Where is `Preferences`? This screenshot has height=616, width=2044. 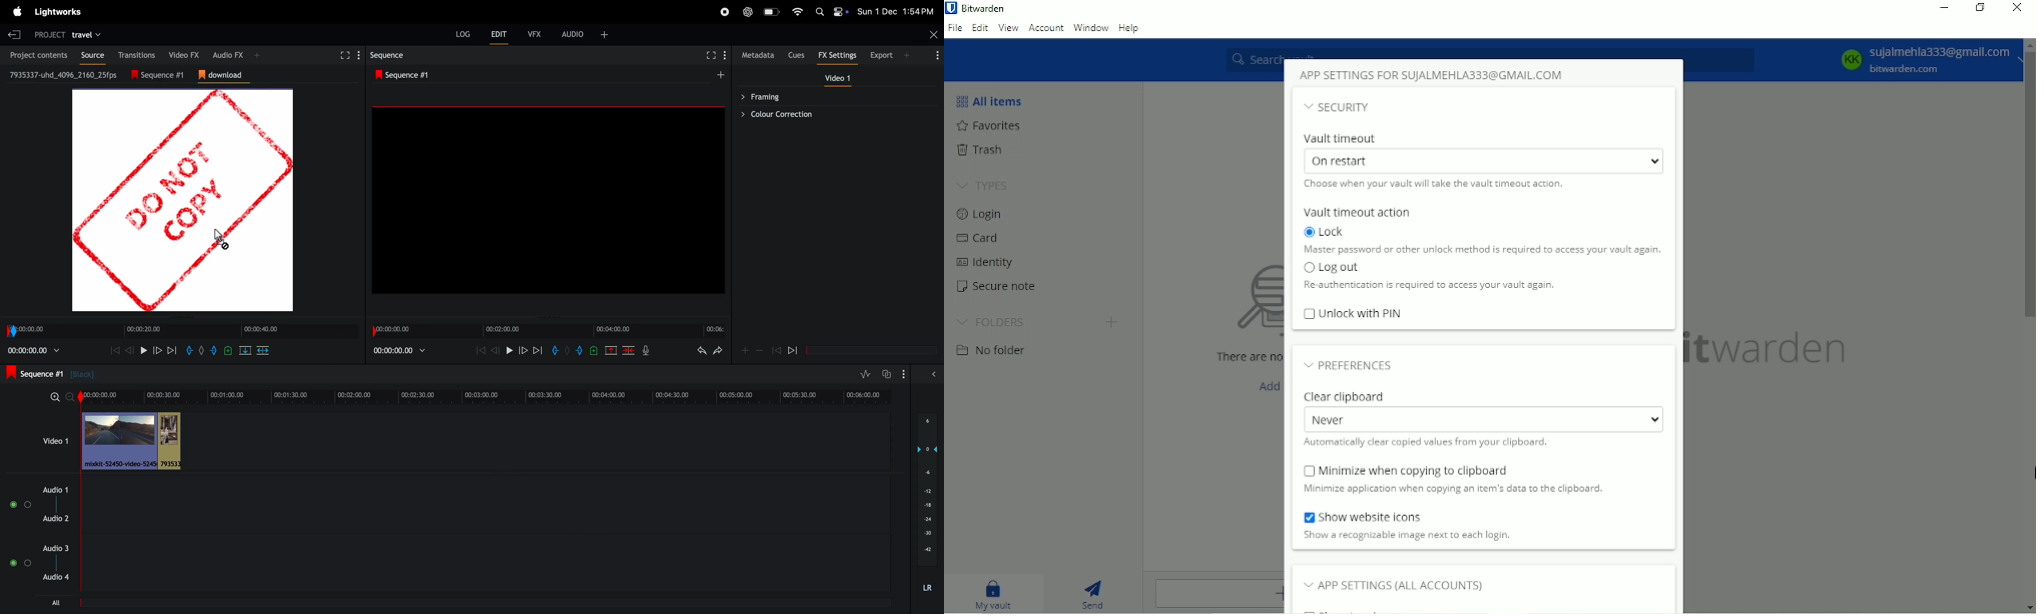 Preferences is located at coordinates (1349, 363).